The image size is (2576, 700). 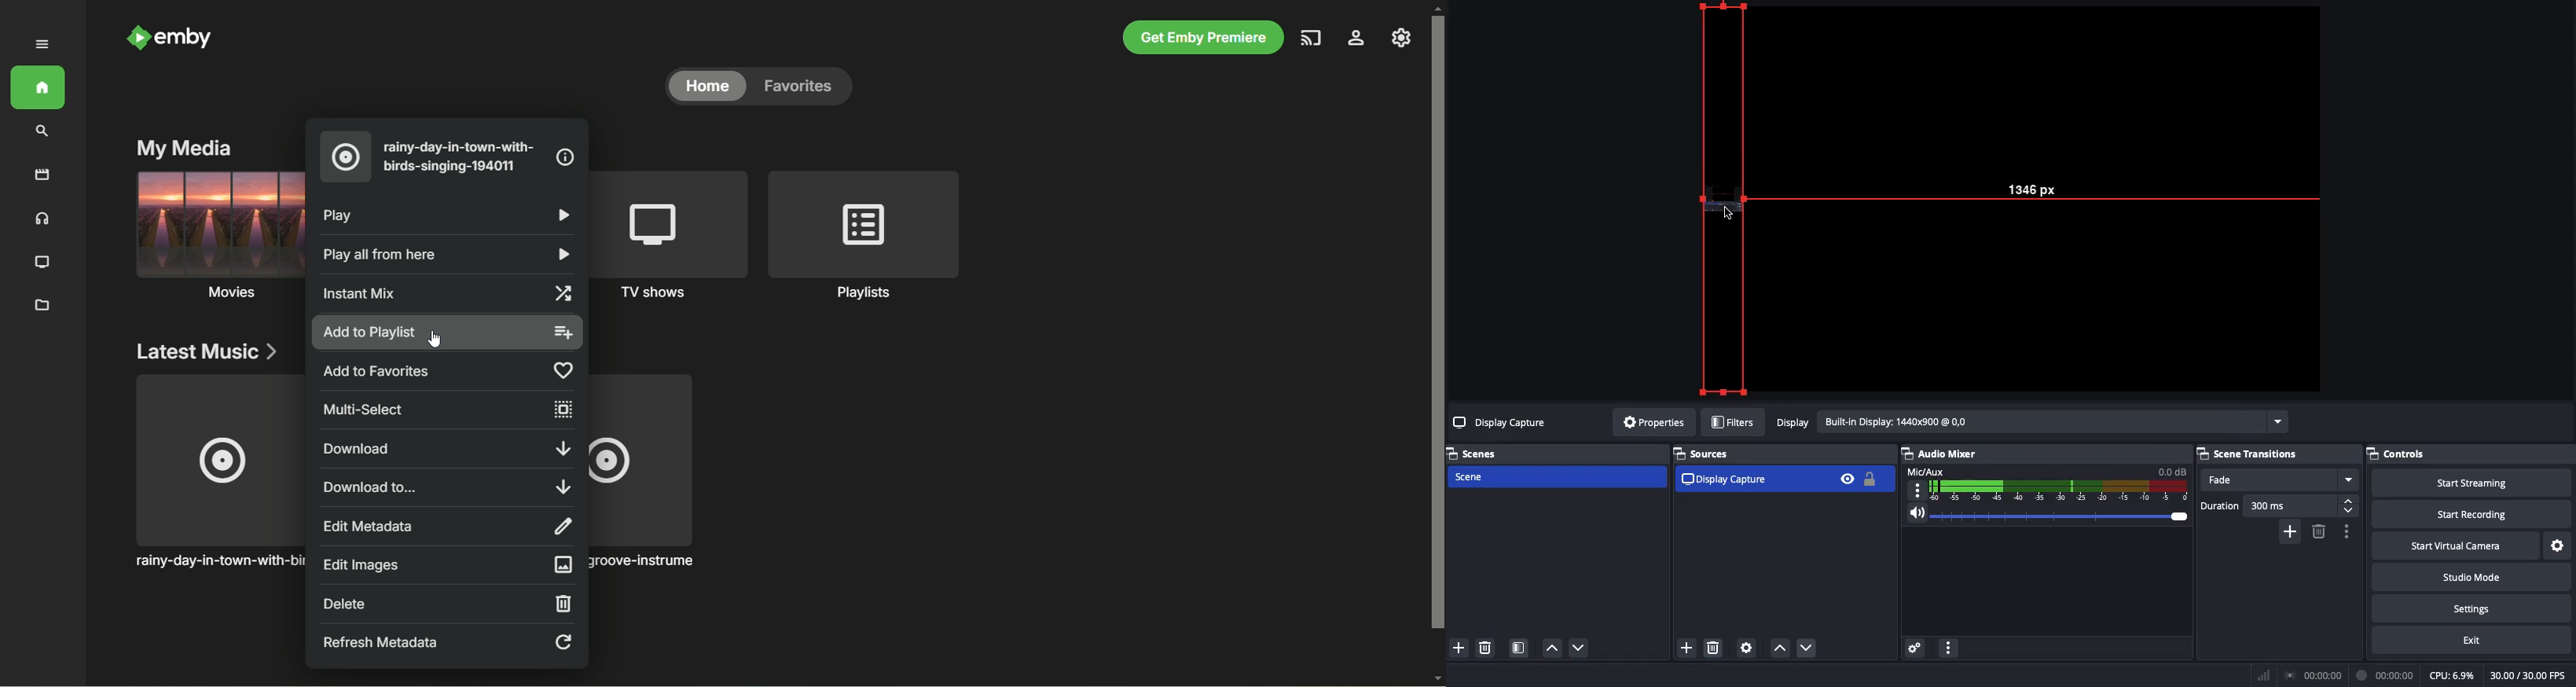 What do you see at coordinates (1728, 199) in the screenshot?
I see `Drag` at bounding box center [1728, 199].